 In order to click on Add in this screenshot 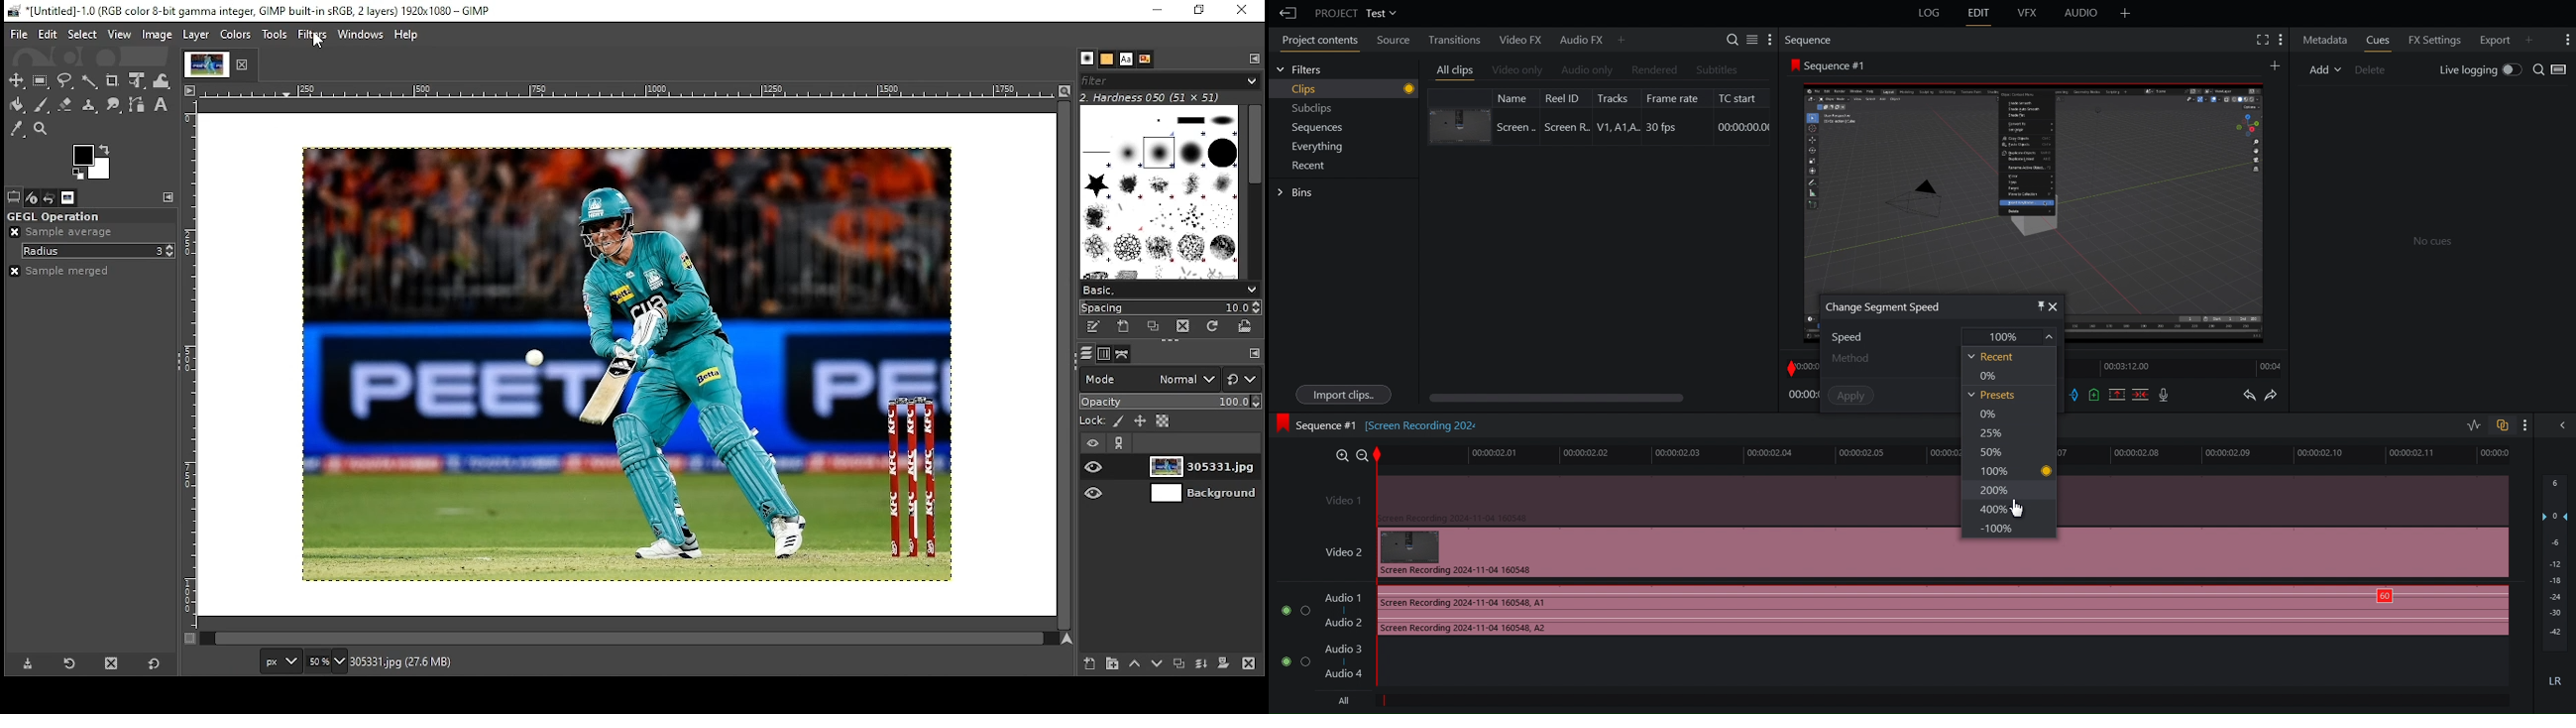, I will do `click(2276, 65)`.